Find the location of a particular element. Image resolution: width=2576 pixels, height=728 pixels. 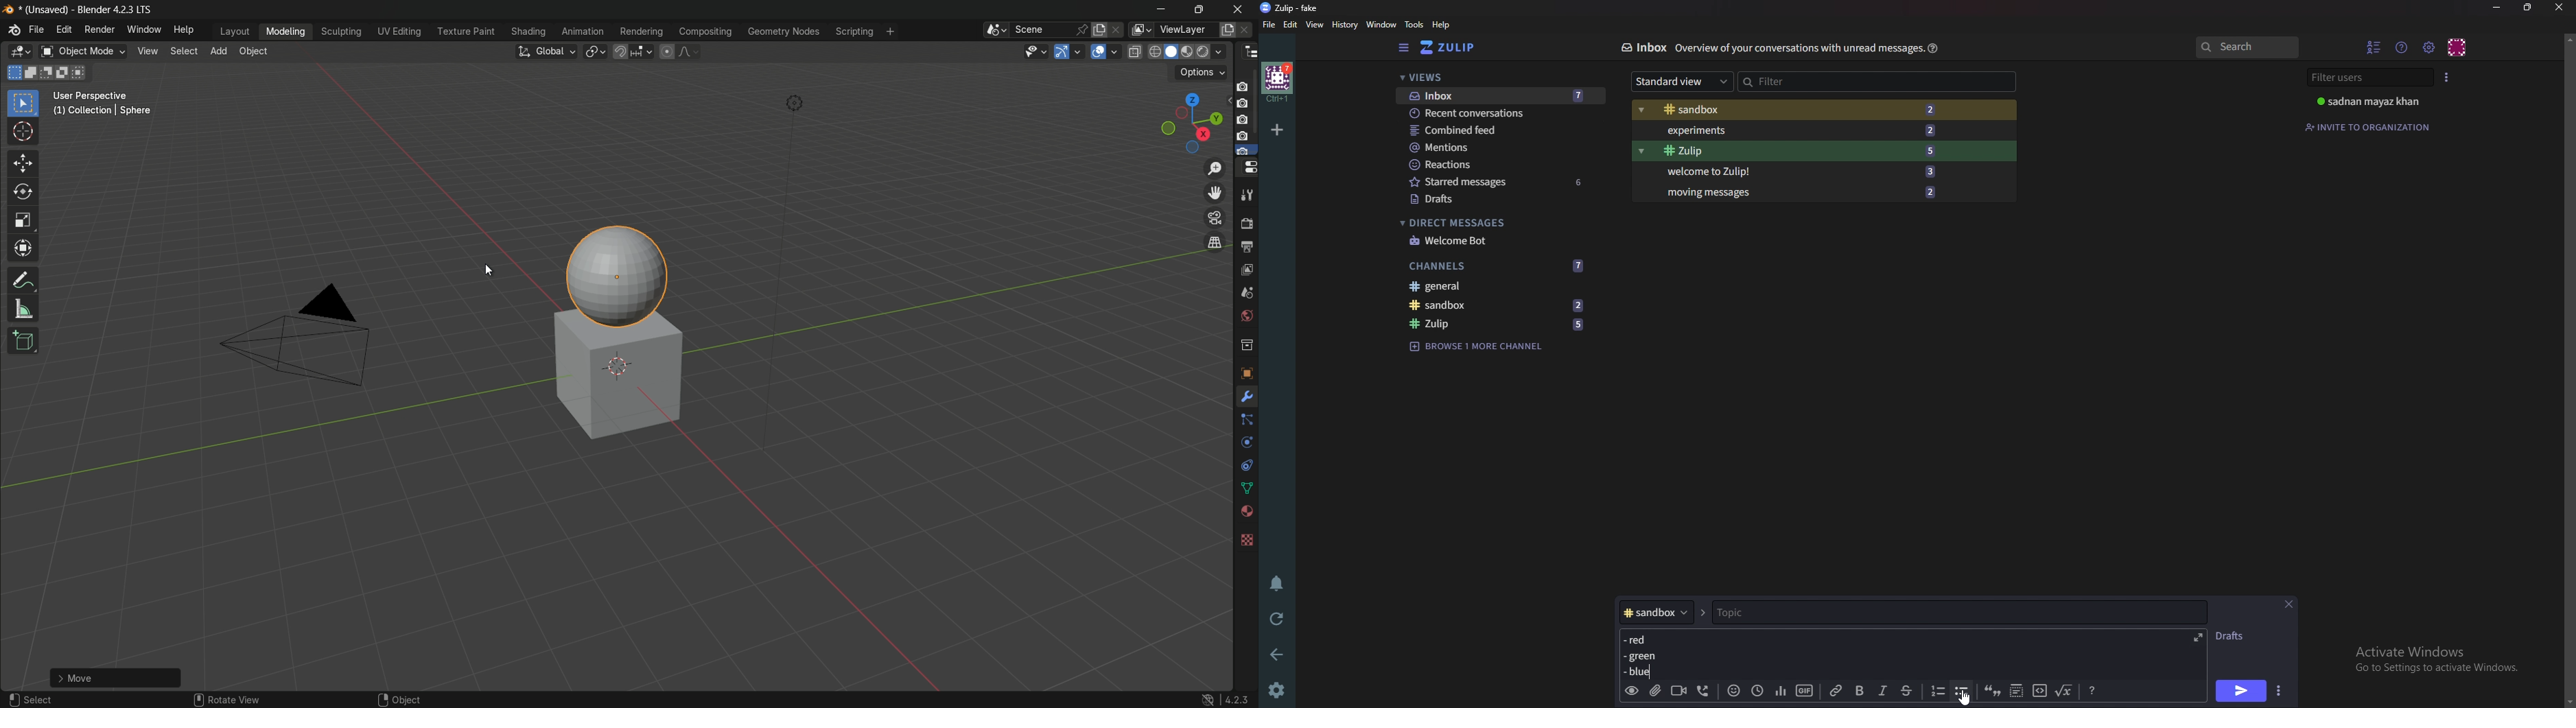

geometry nodes menu is located at coordinates (784, 31).